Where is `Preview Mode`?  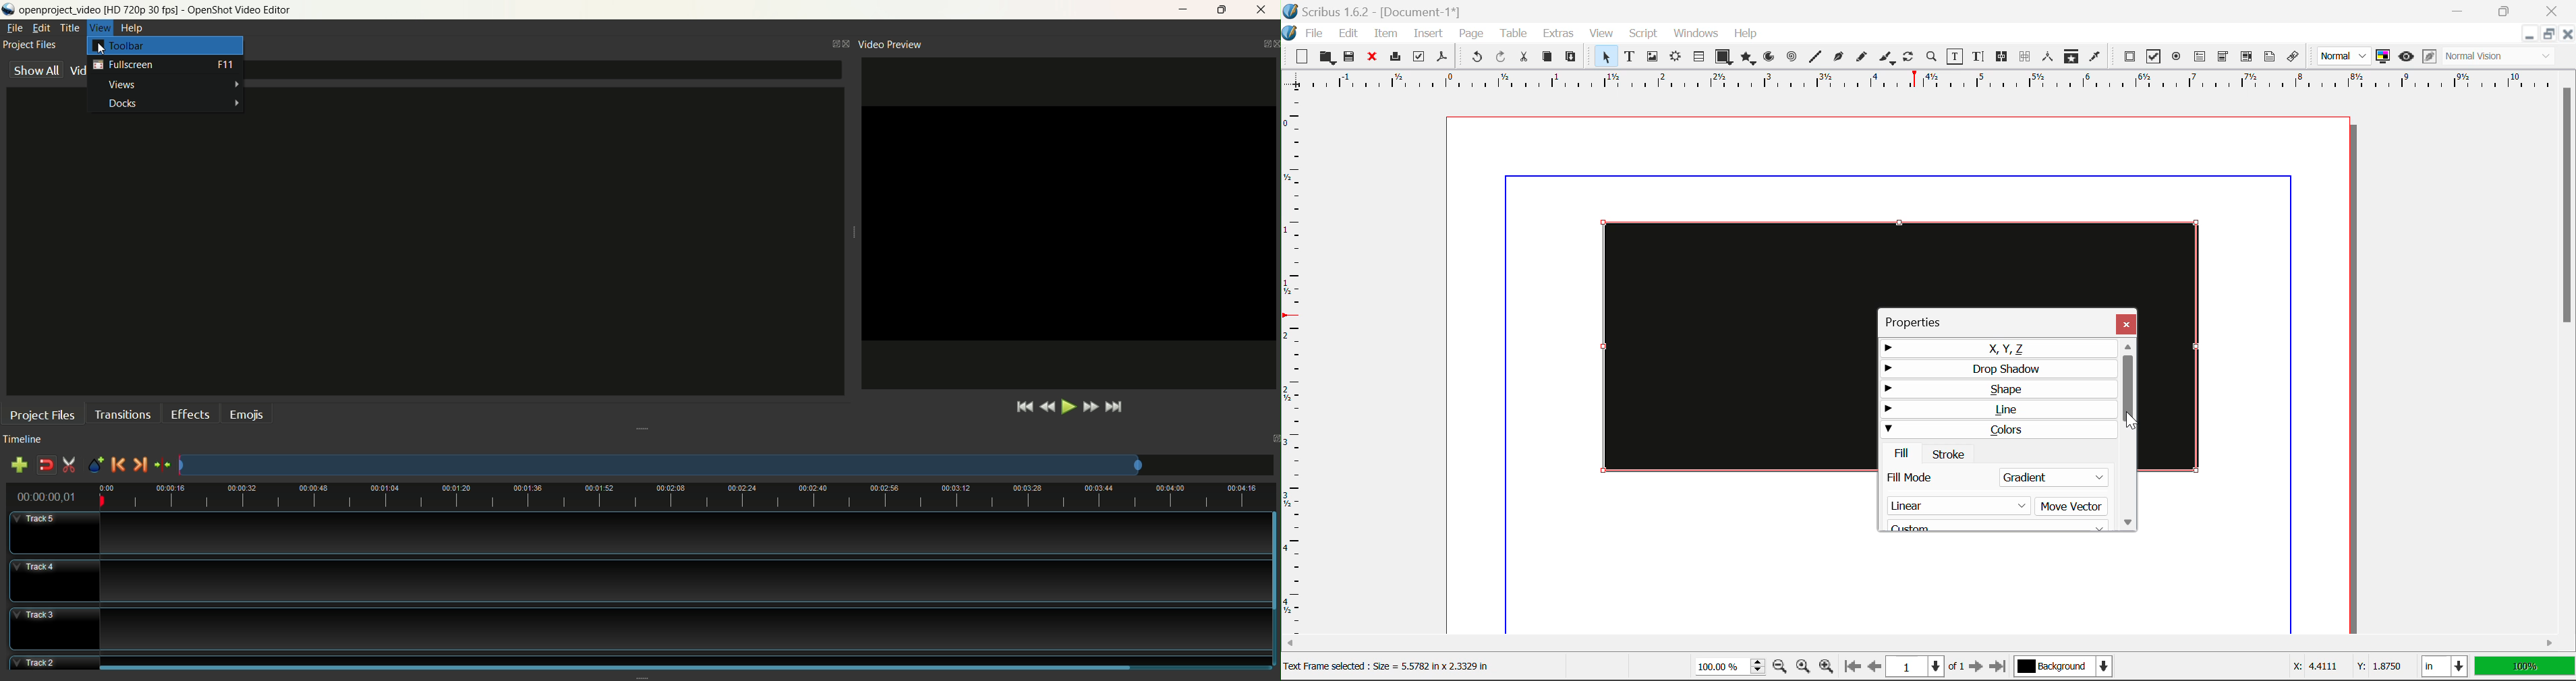 Preview Mode is located at coordinates (2344, 56).